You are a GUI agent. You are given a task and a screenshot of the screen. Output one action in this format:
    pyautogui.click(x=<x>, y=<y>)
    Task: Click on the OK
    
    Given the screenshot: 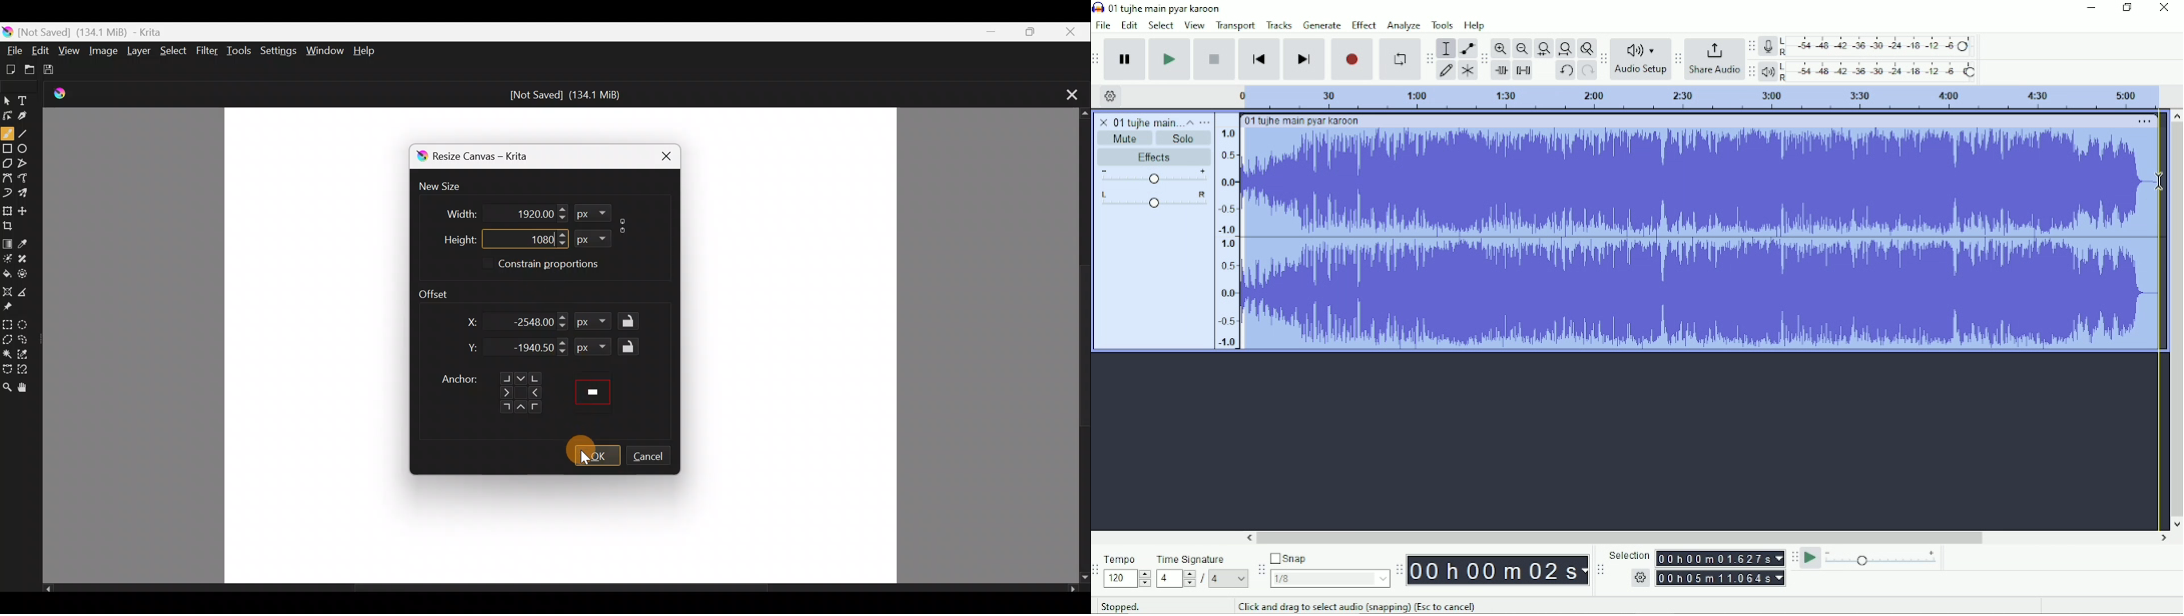 What is the action you would take?
    pyautogui.click(x=598, y=456)
    